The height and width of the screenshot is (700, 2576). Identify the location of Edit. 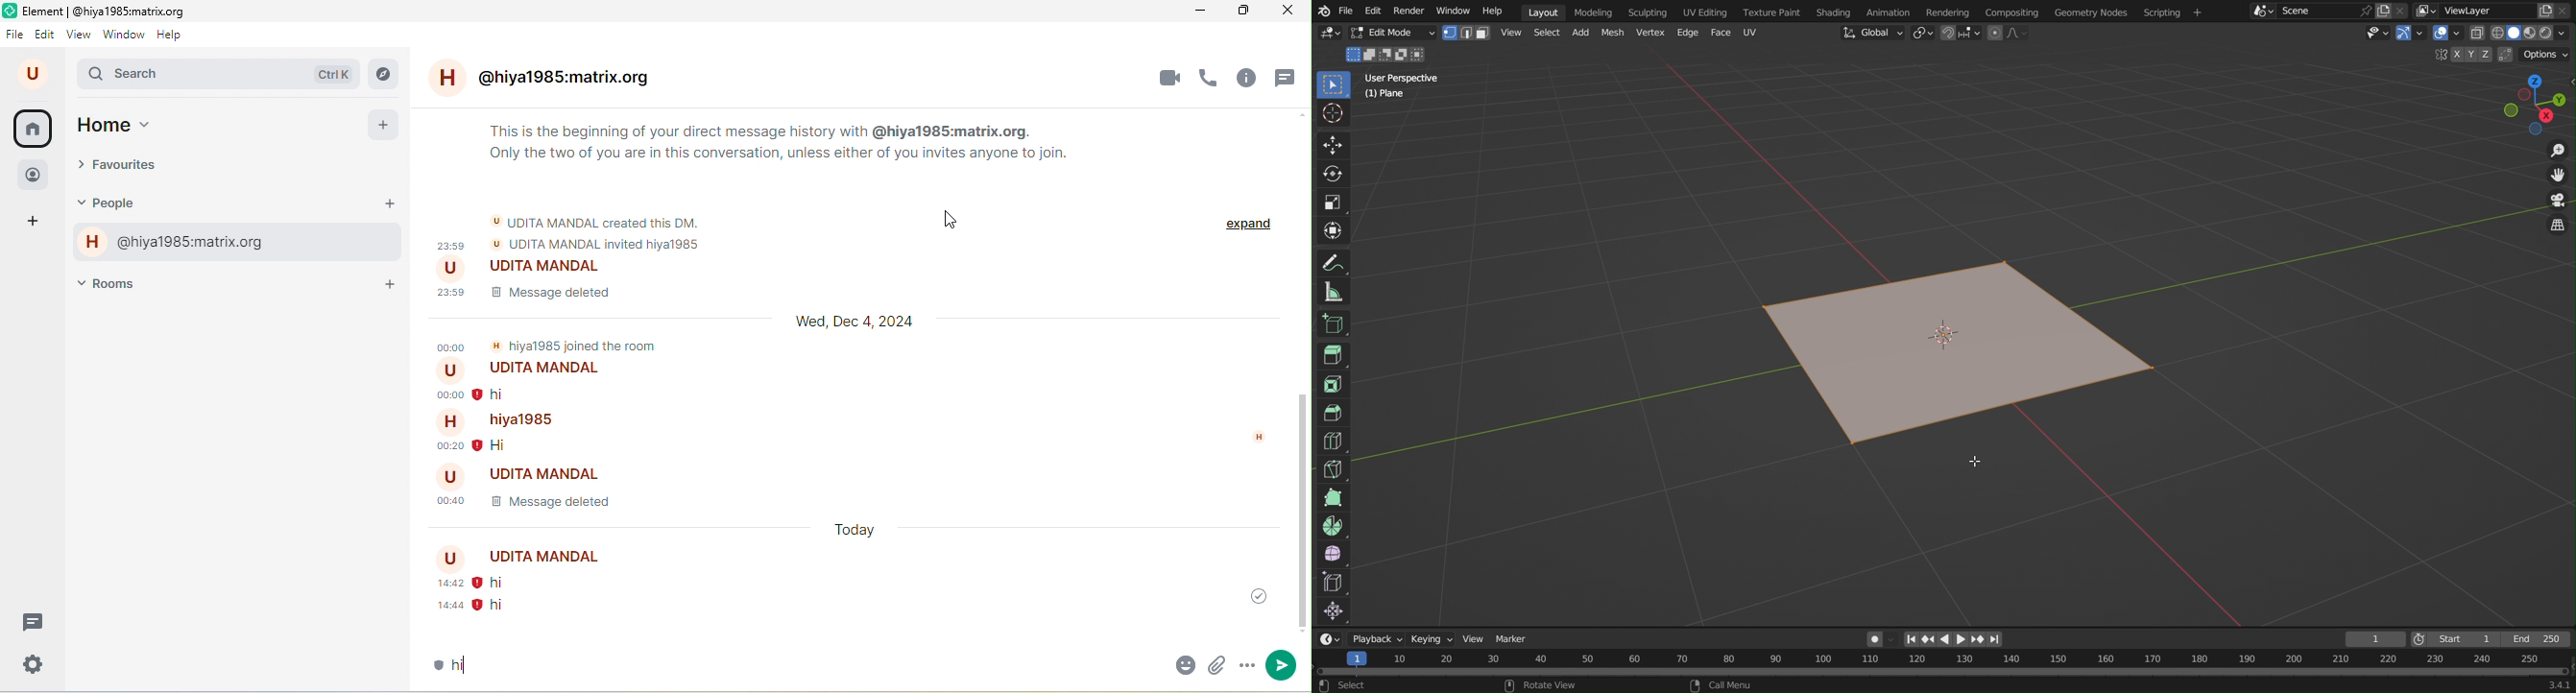
(1373, 11).